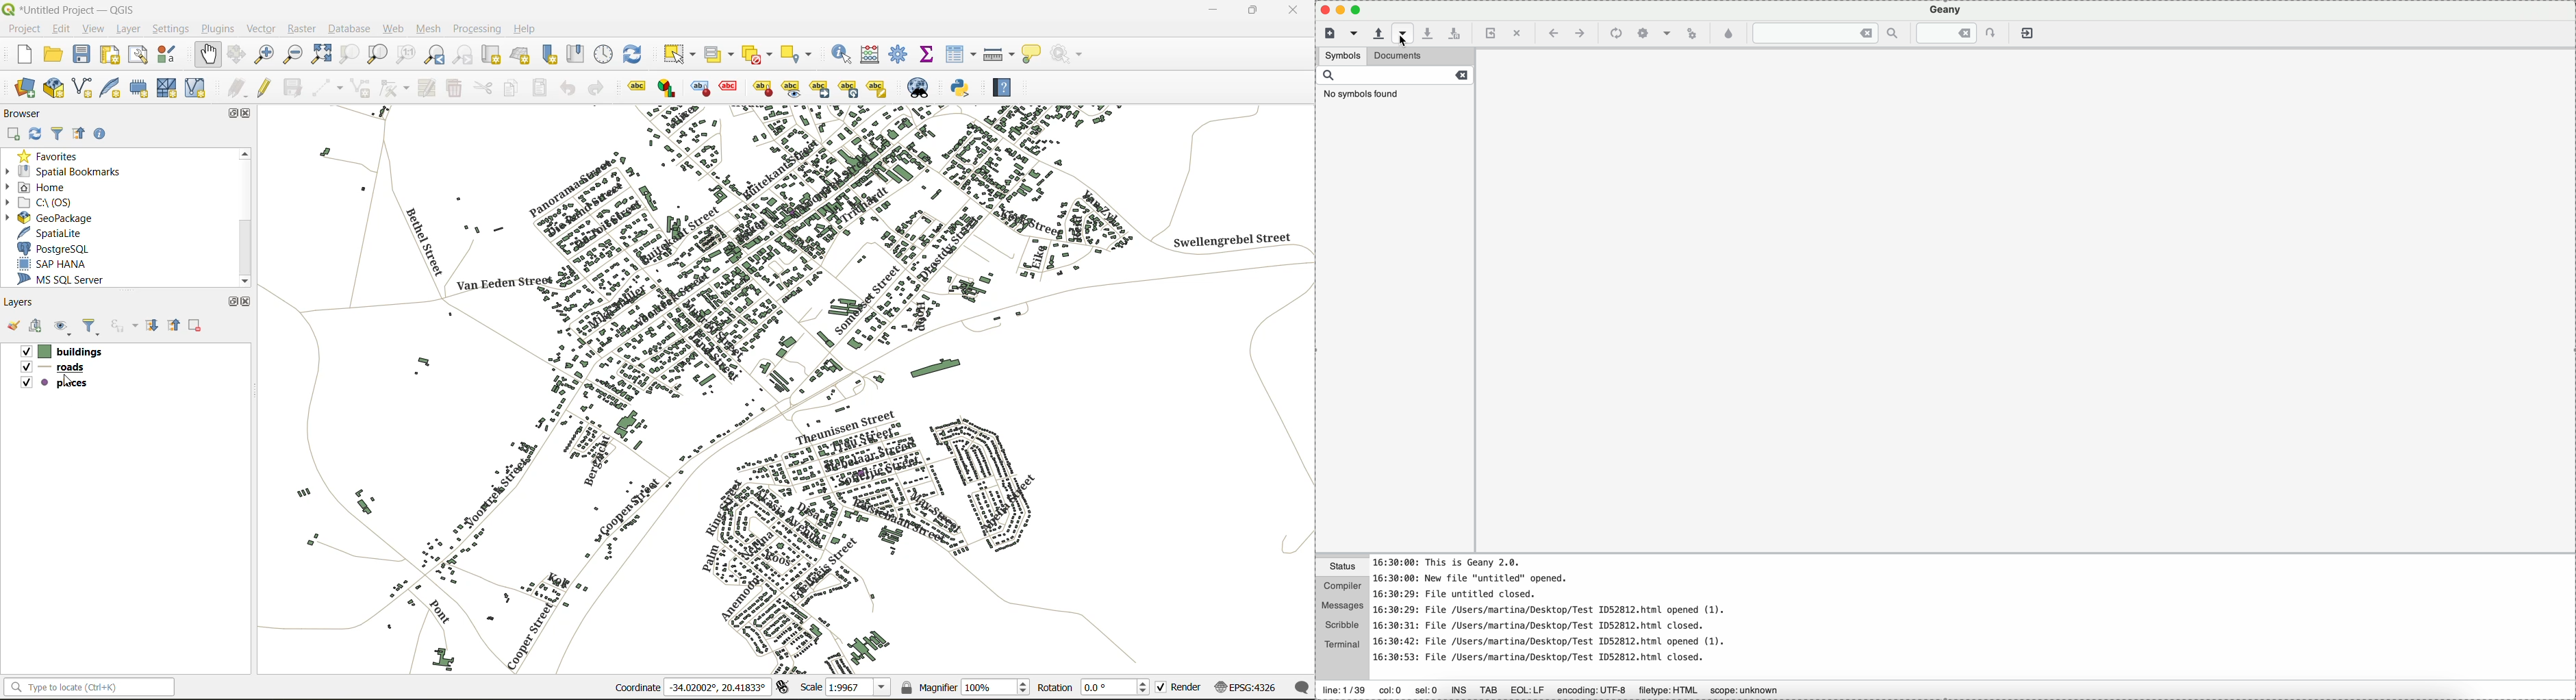 The width and height of the screenshot is (2576, 700). I want to click on zoom layer, so click(372, 57).